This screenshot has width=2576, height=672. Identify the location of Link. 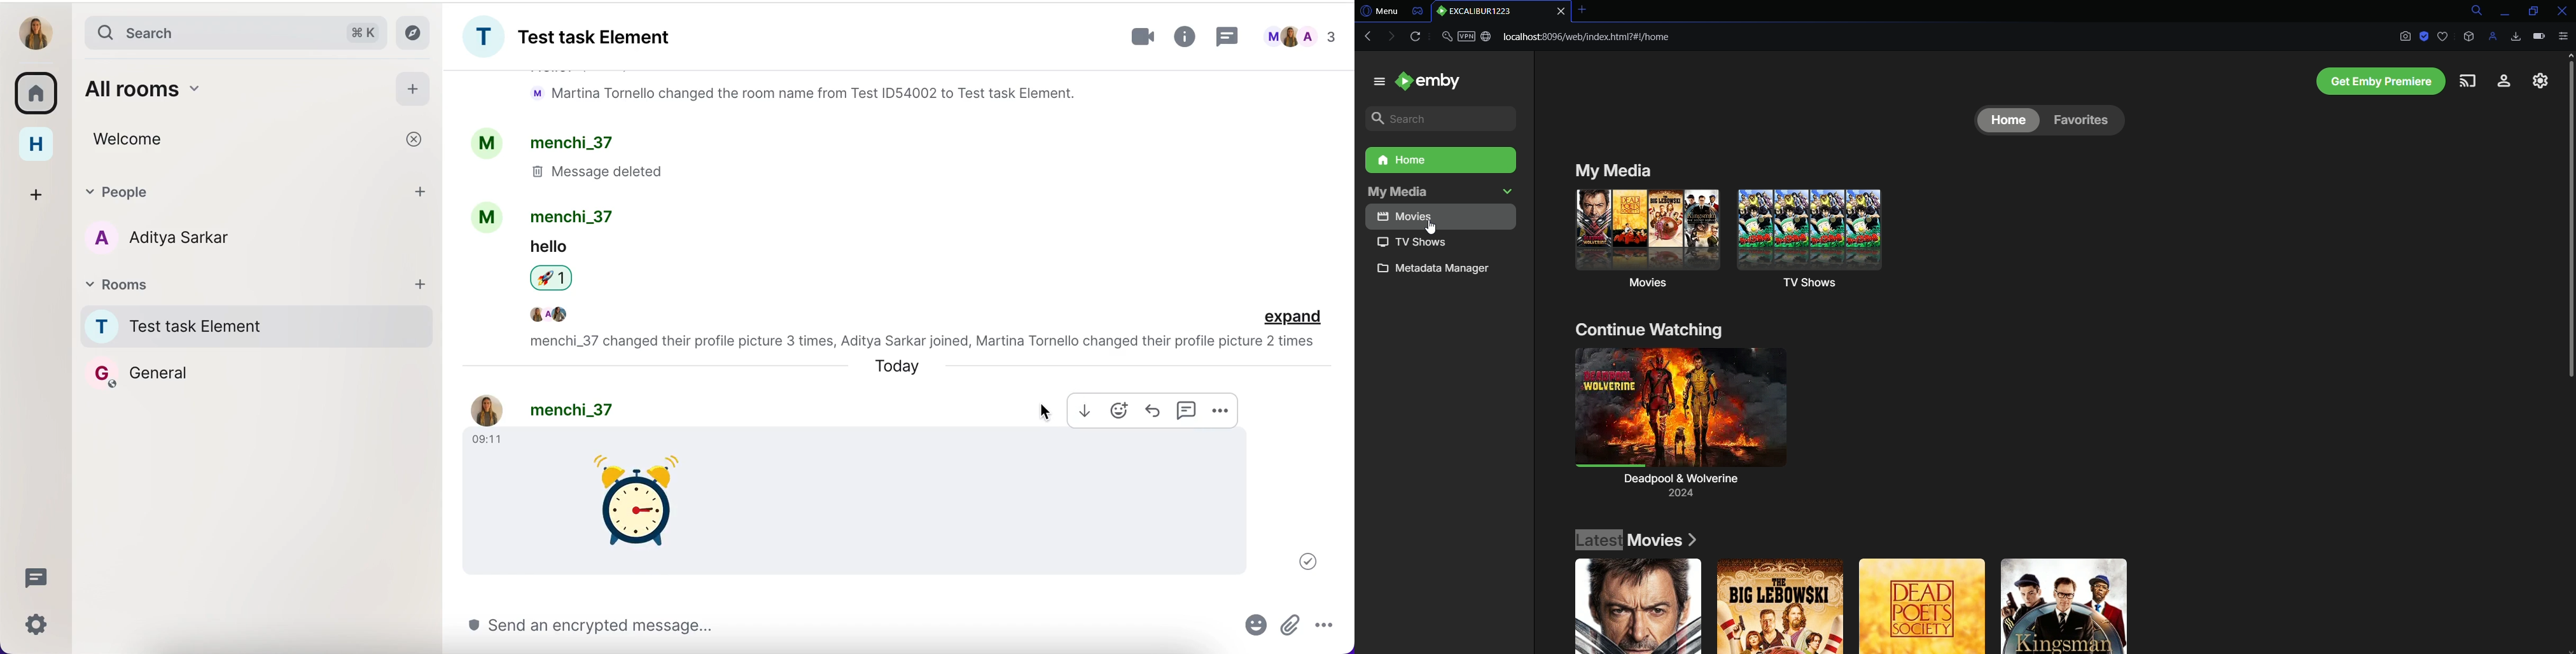
(1596, 36).